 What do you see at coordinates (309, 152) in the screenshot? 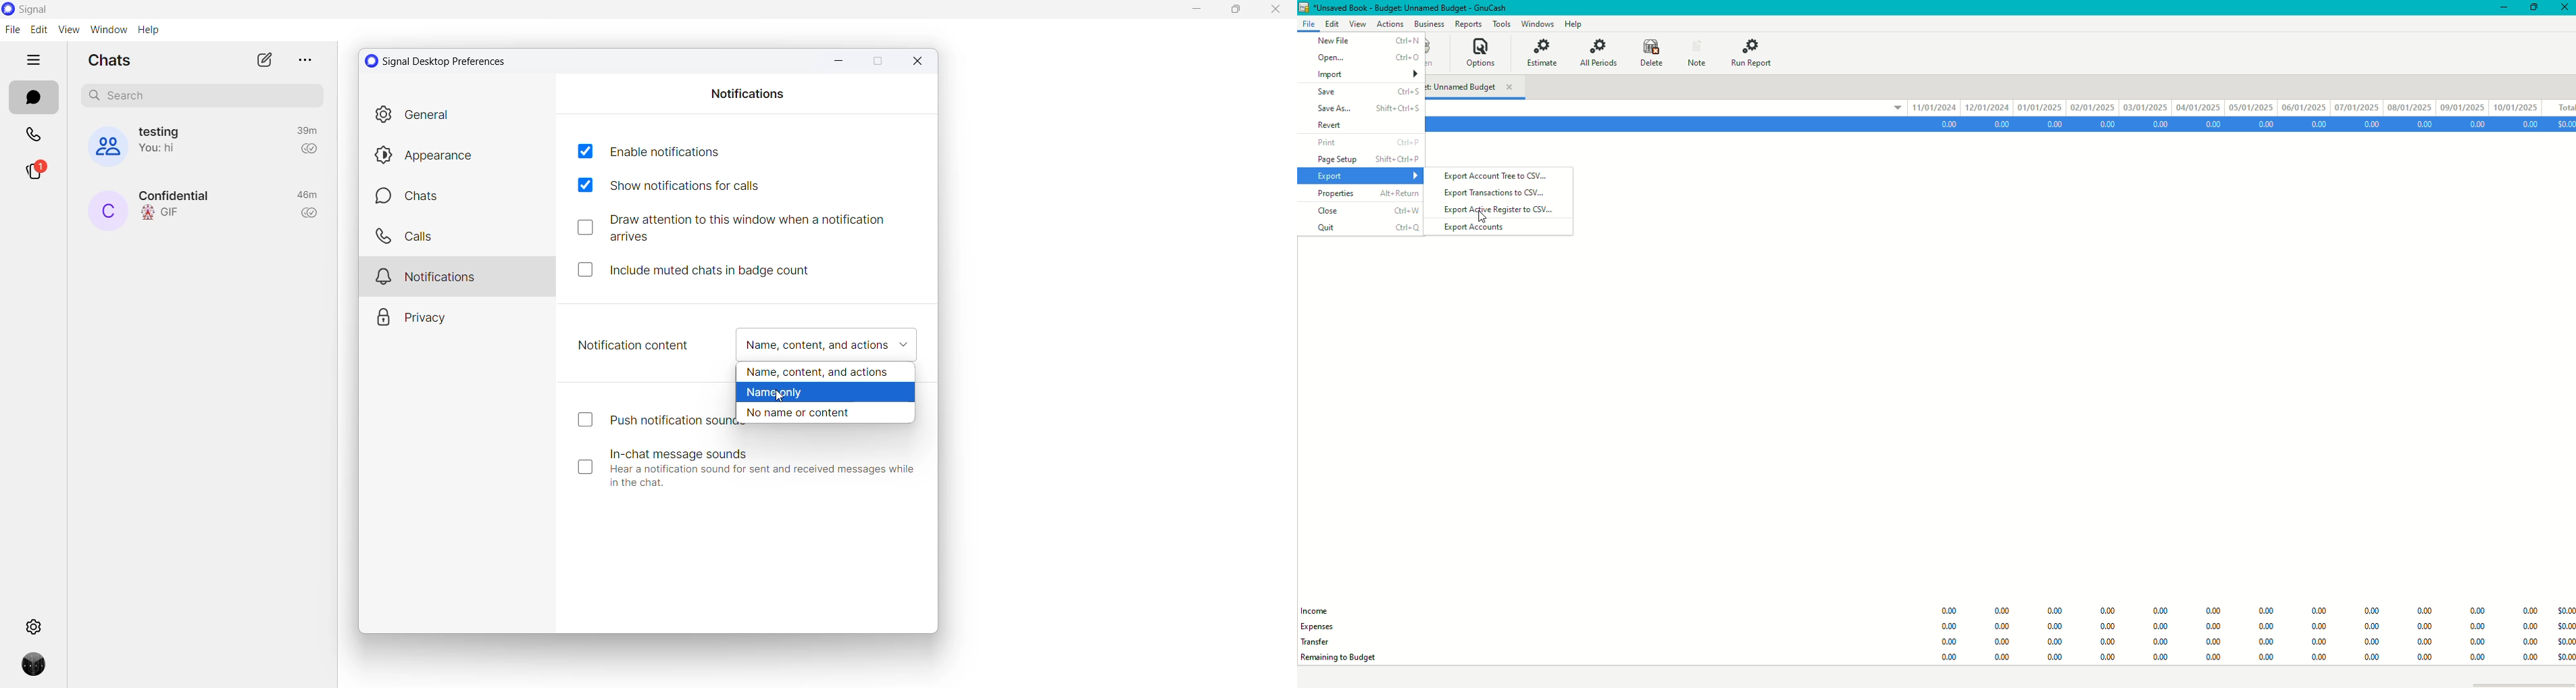
I see `read recipient` at bounding box center [309, 152].